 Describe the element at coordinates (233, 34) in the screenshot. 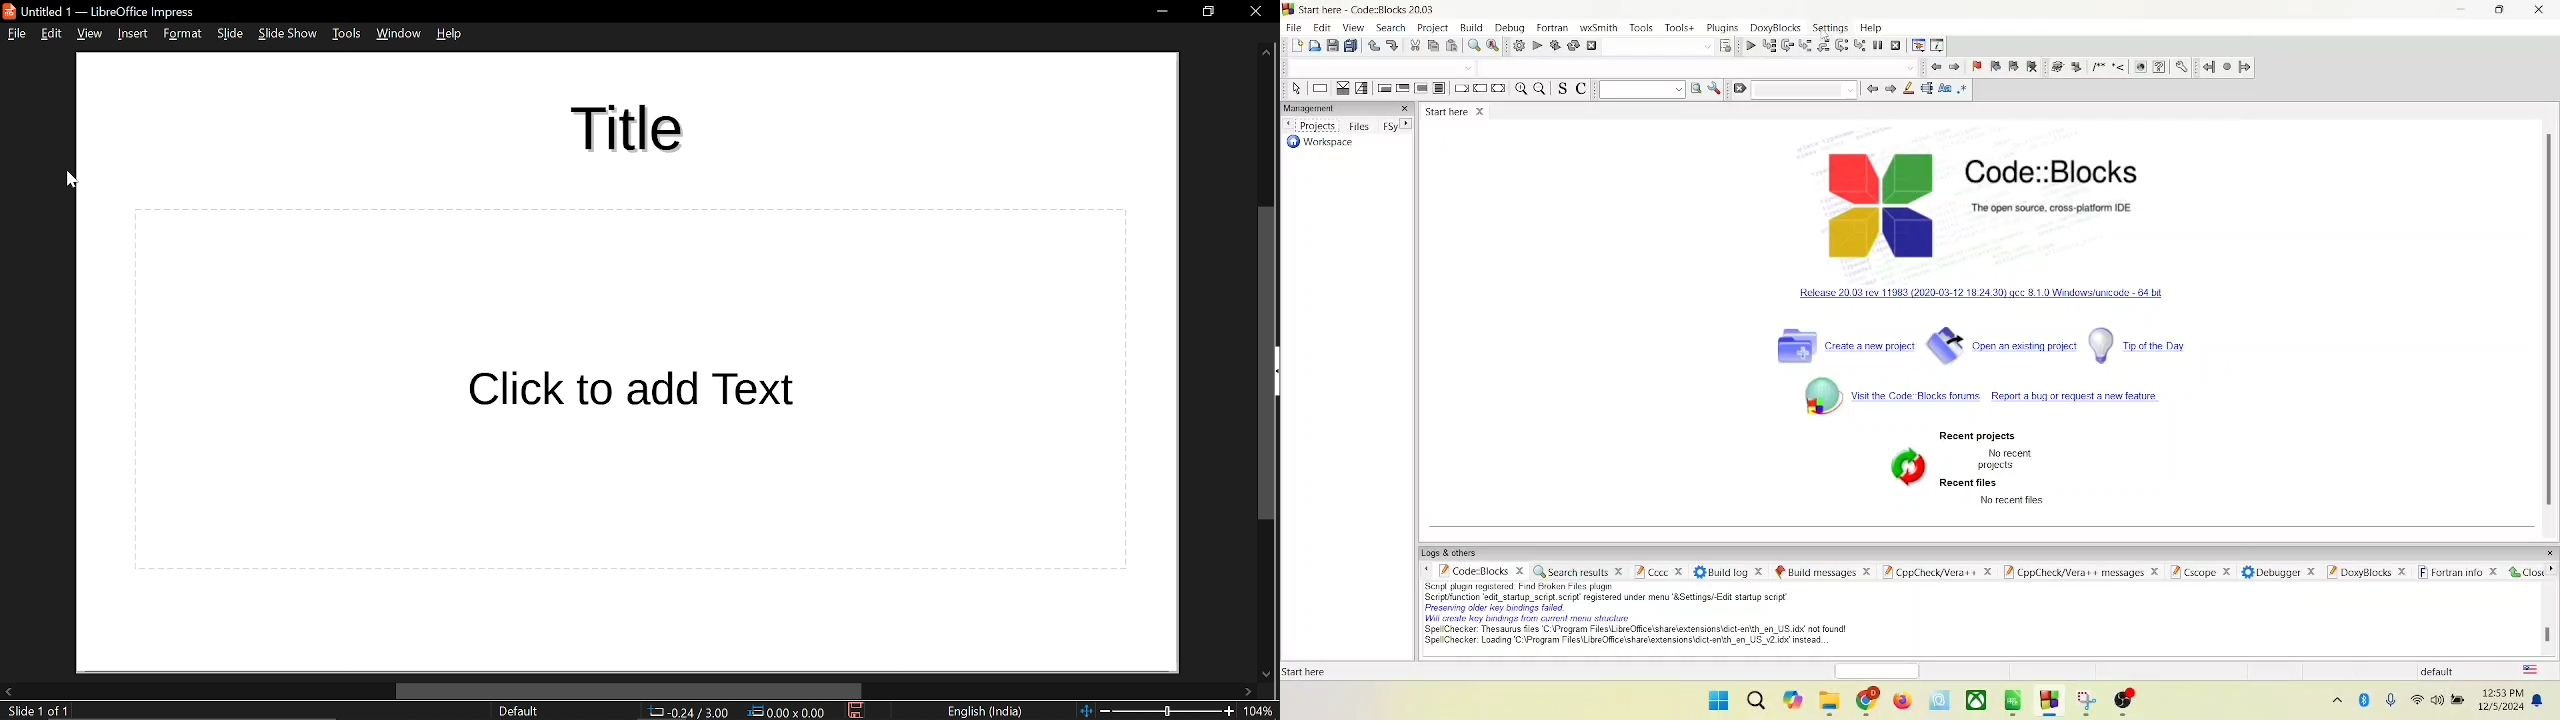

I see `slide` at that location.